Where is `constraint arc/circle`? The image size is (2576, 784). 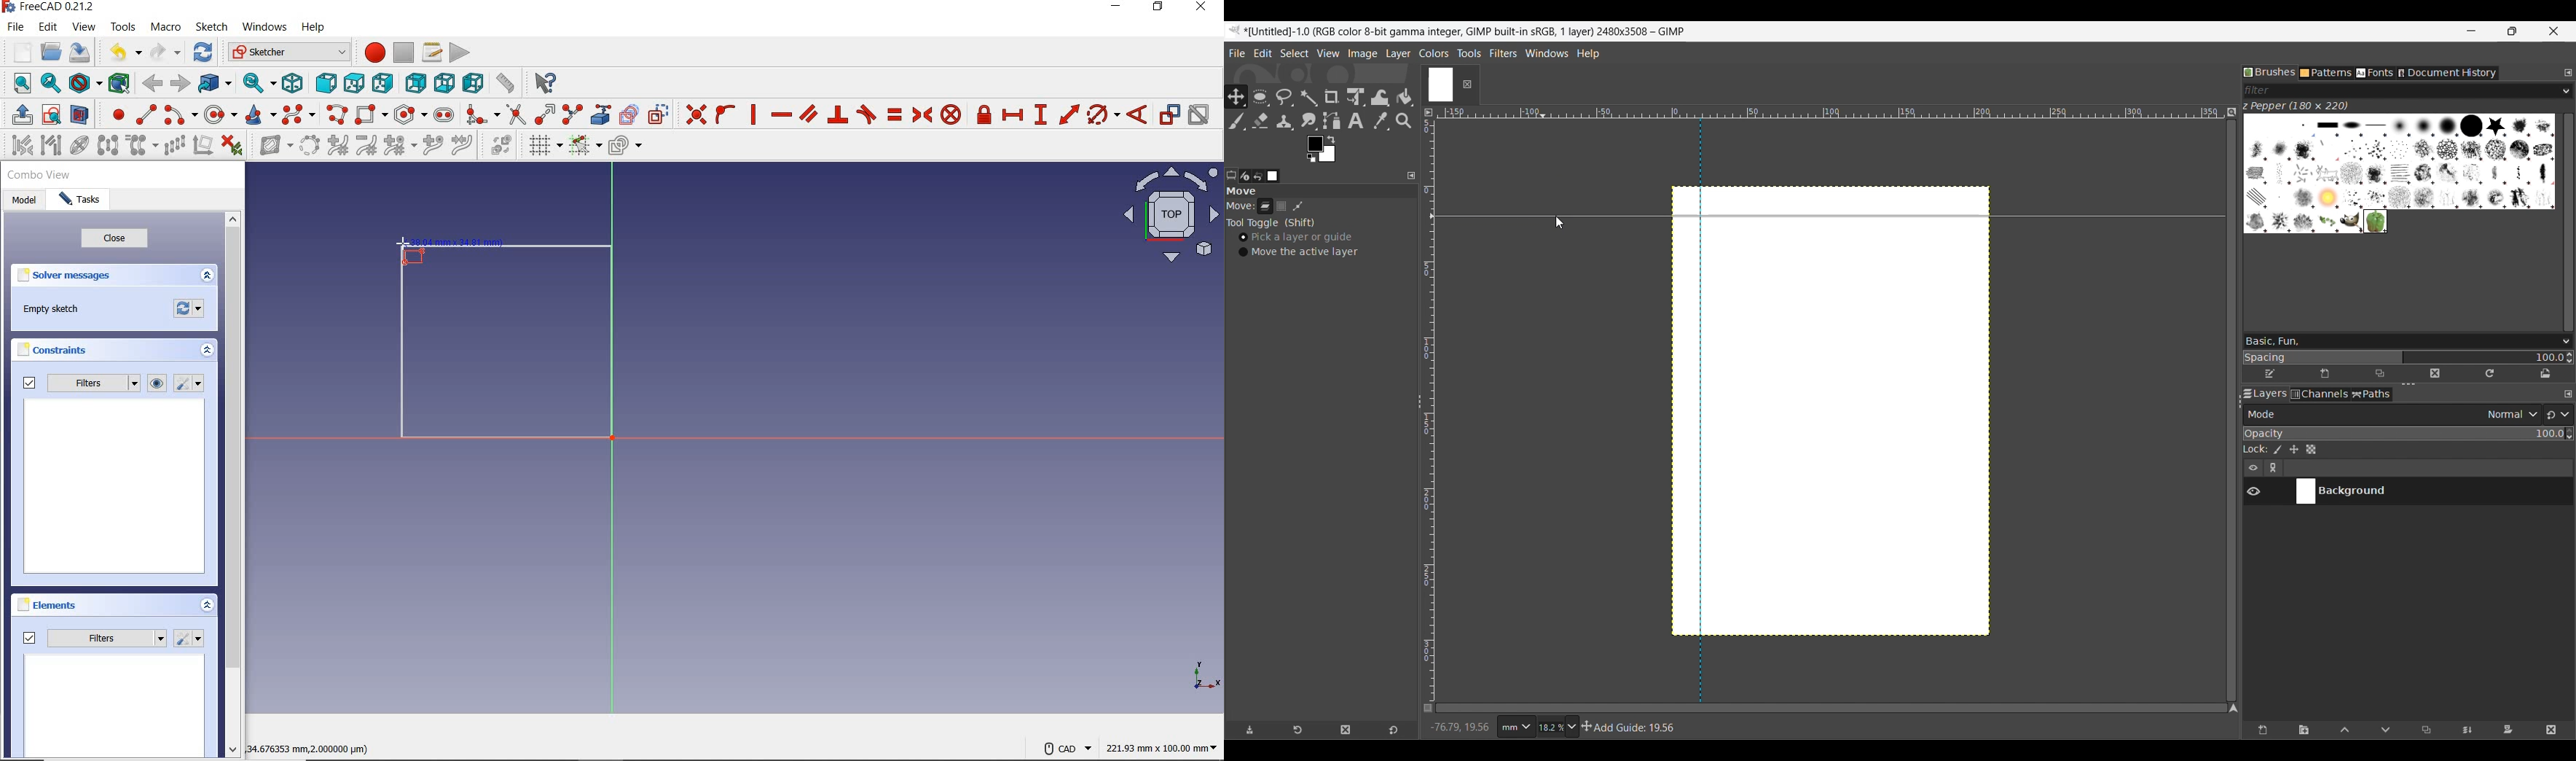
constraint arc/circle is located at coordinates (1104, 114).